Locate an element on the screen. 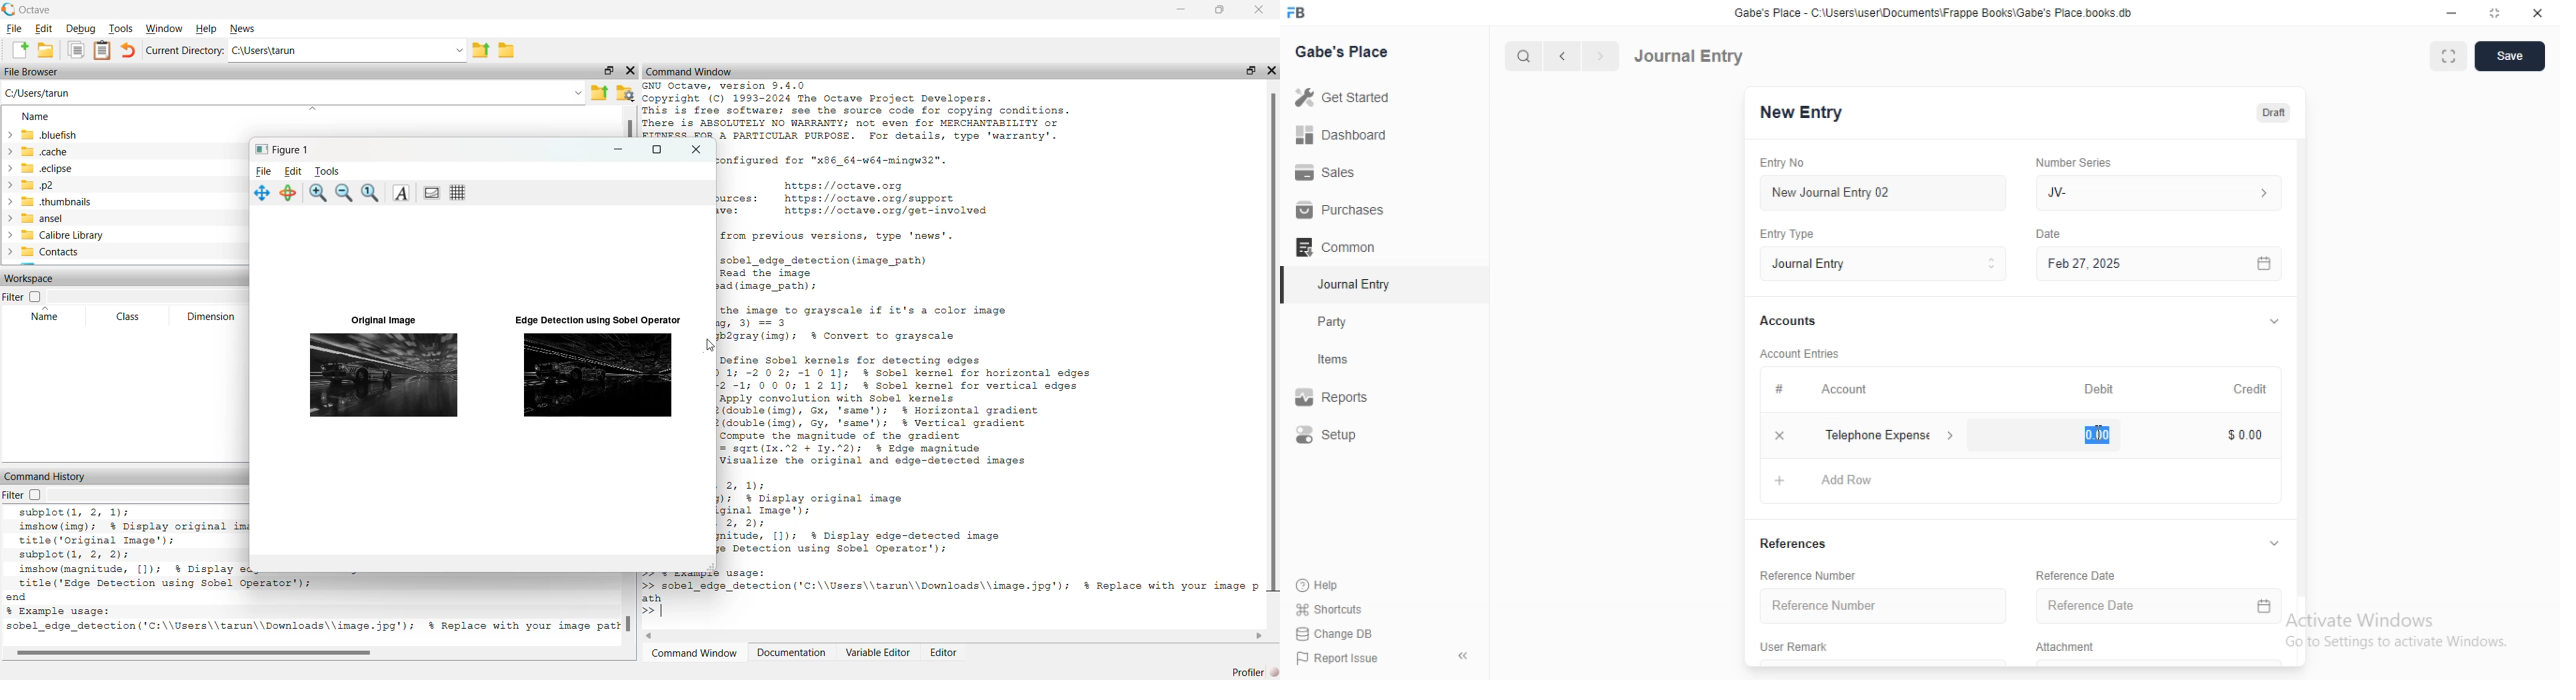 The height and width of the screenshot is (700, 2576). Party is located at coordinates (1334, 322).